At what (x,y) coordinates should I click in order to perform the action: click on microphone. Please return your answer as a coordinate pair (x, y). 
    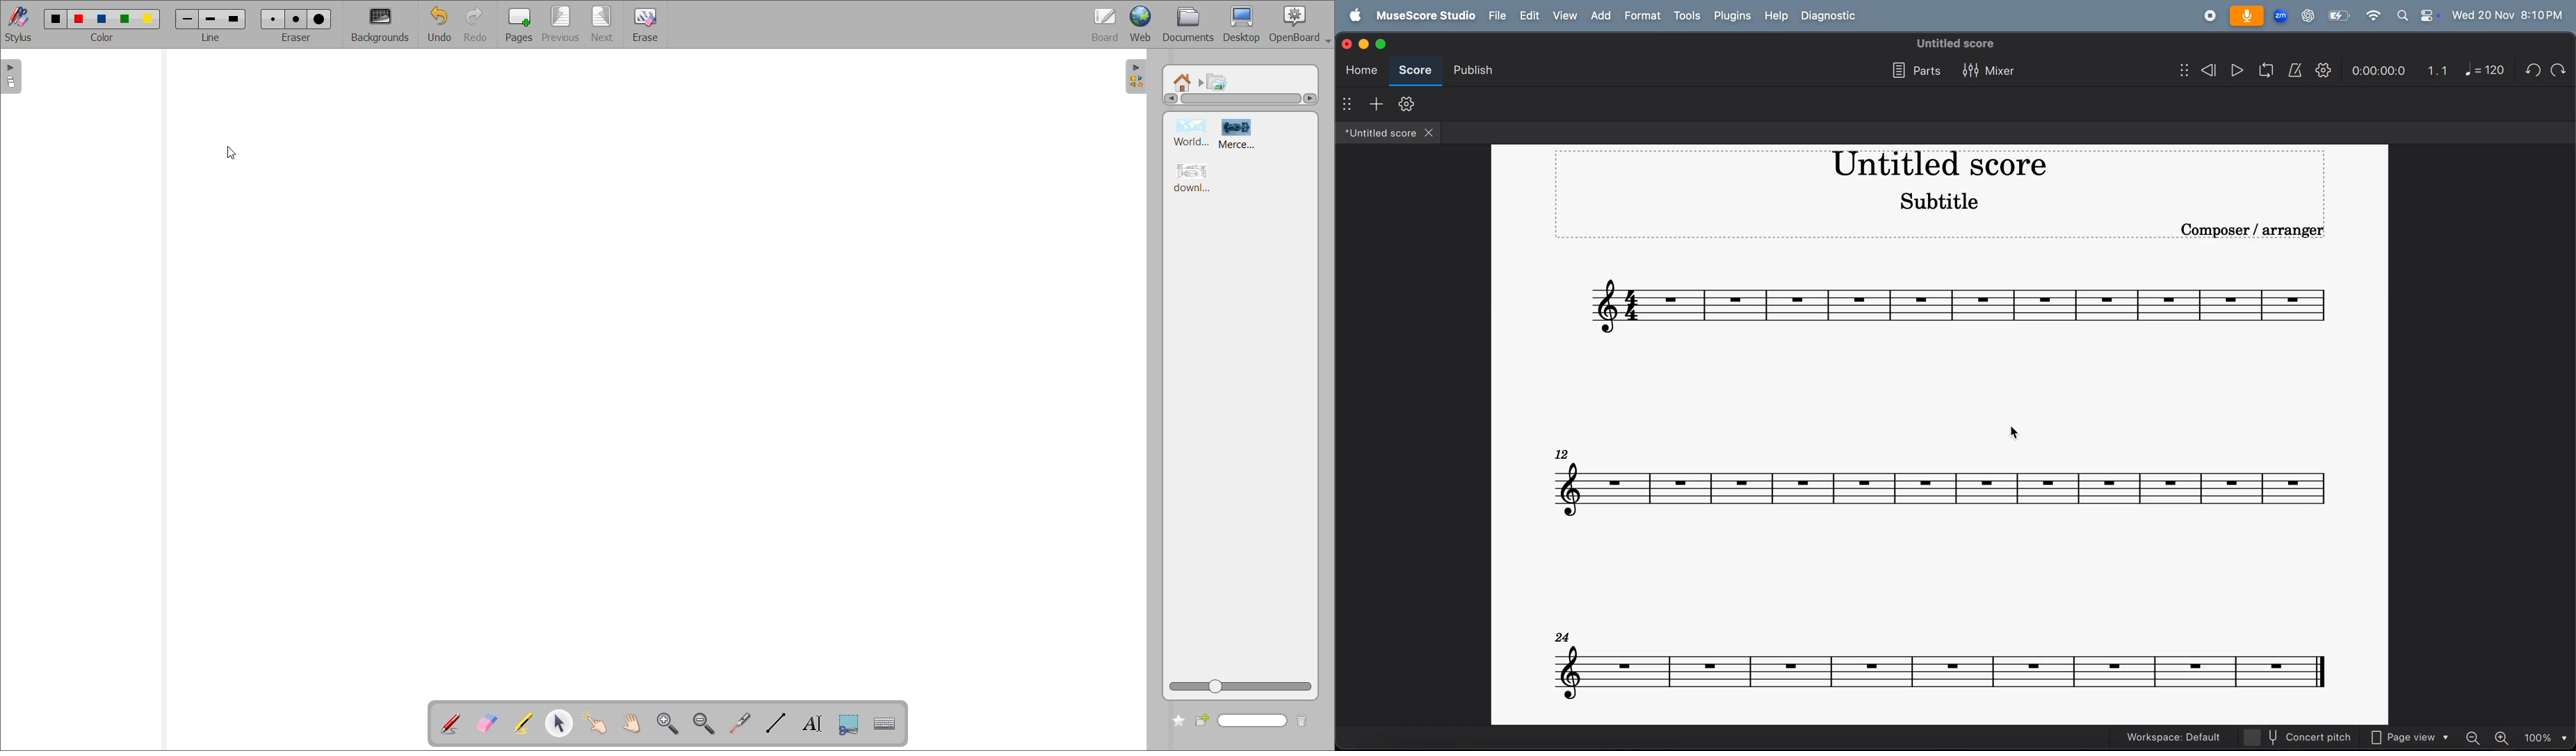
    Looking at the image, I should click on (2247, 16).